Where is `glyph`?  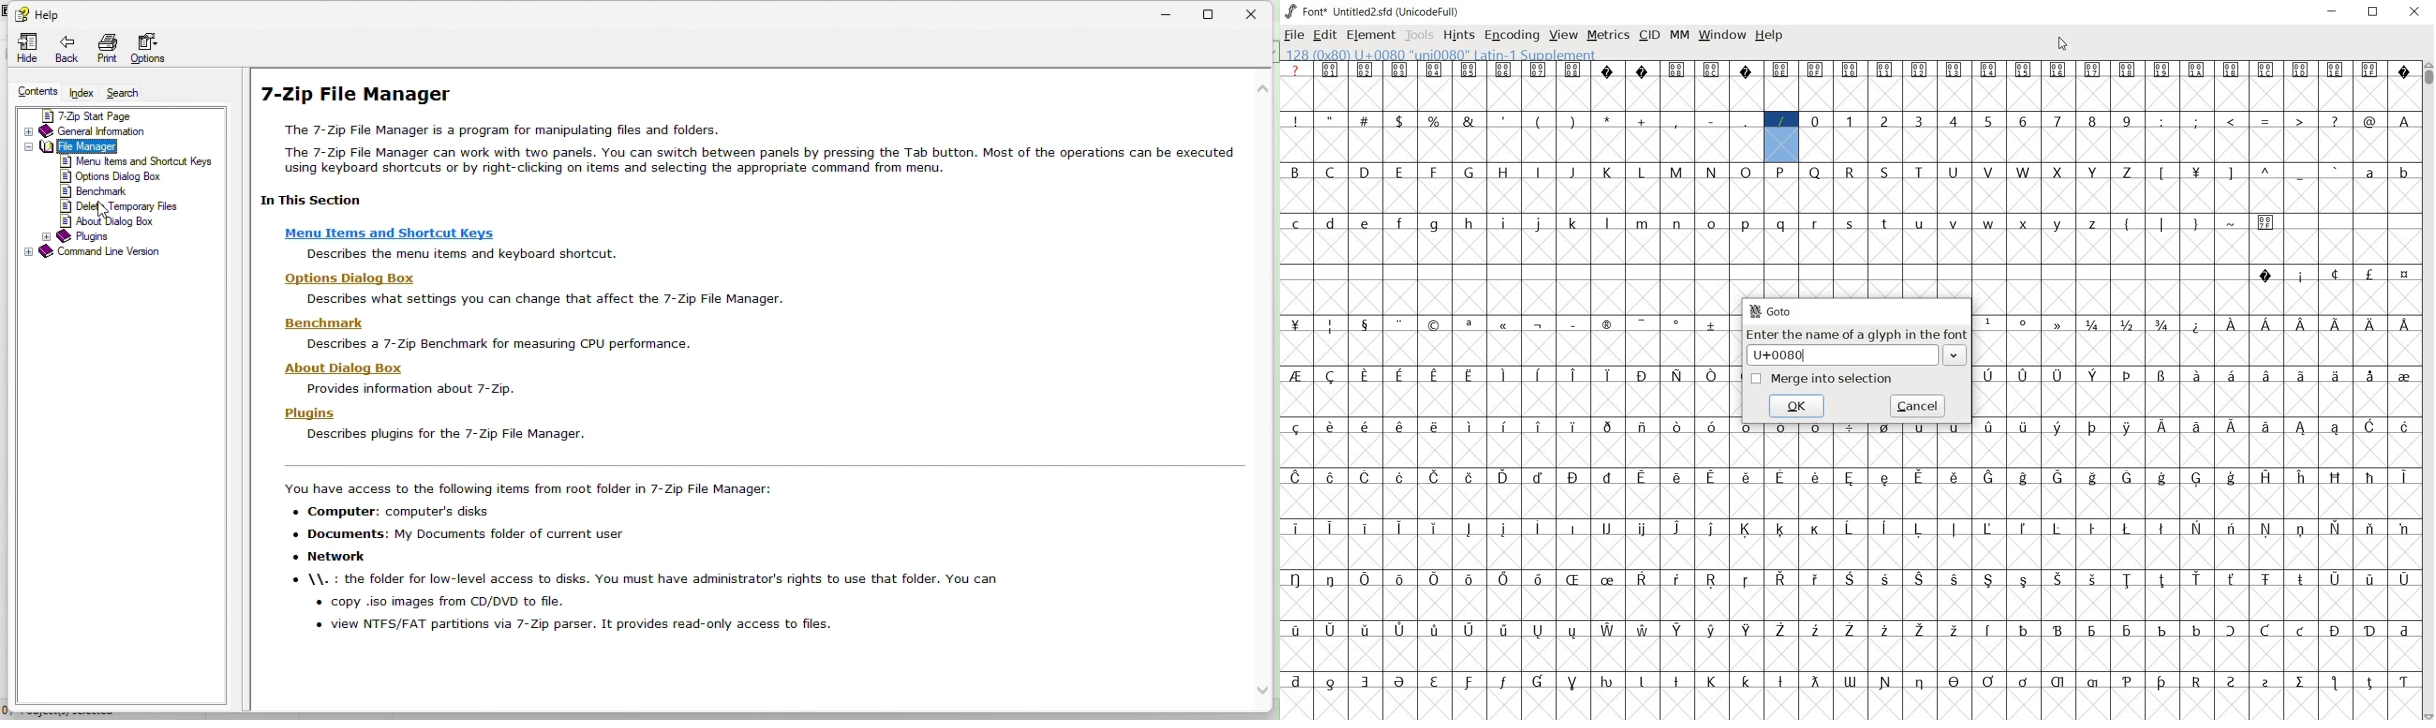 glyph is located at coordinates (1710, 529).